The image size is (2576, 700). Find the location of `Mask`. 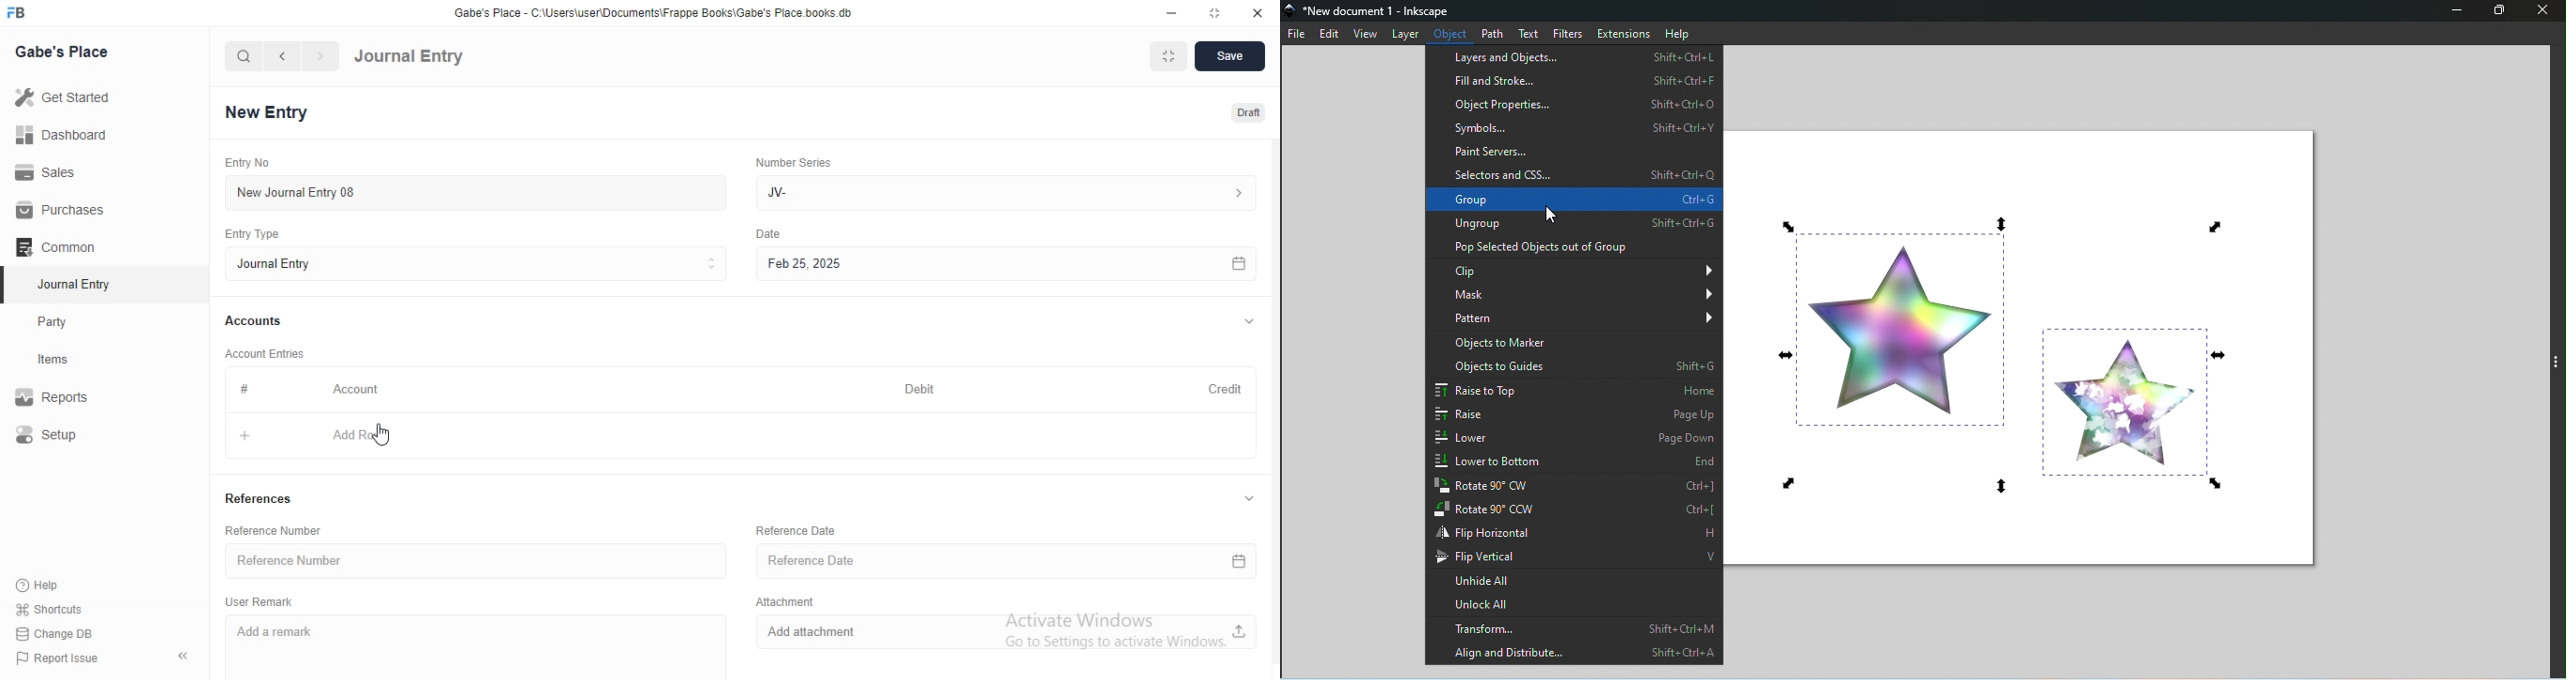

Mask is located at coordinates (1577, 295).